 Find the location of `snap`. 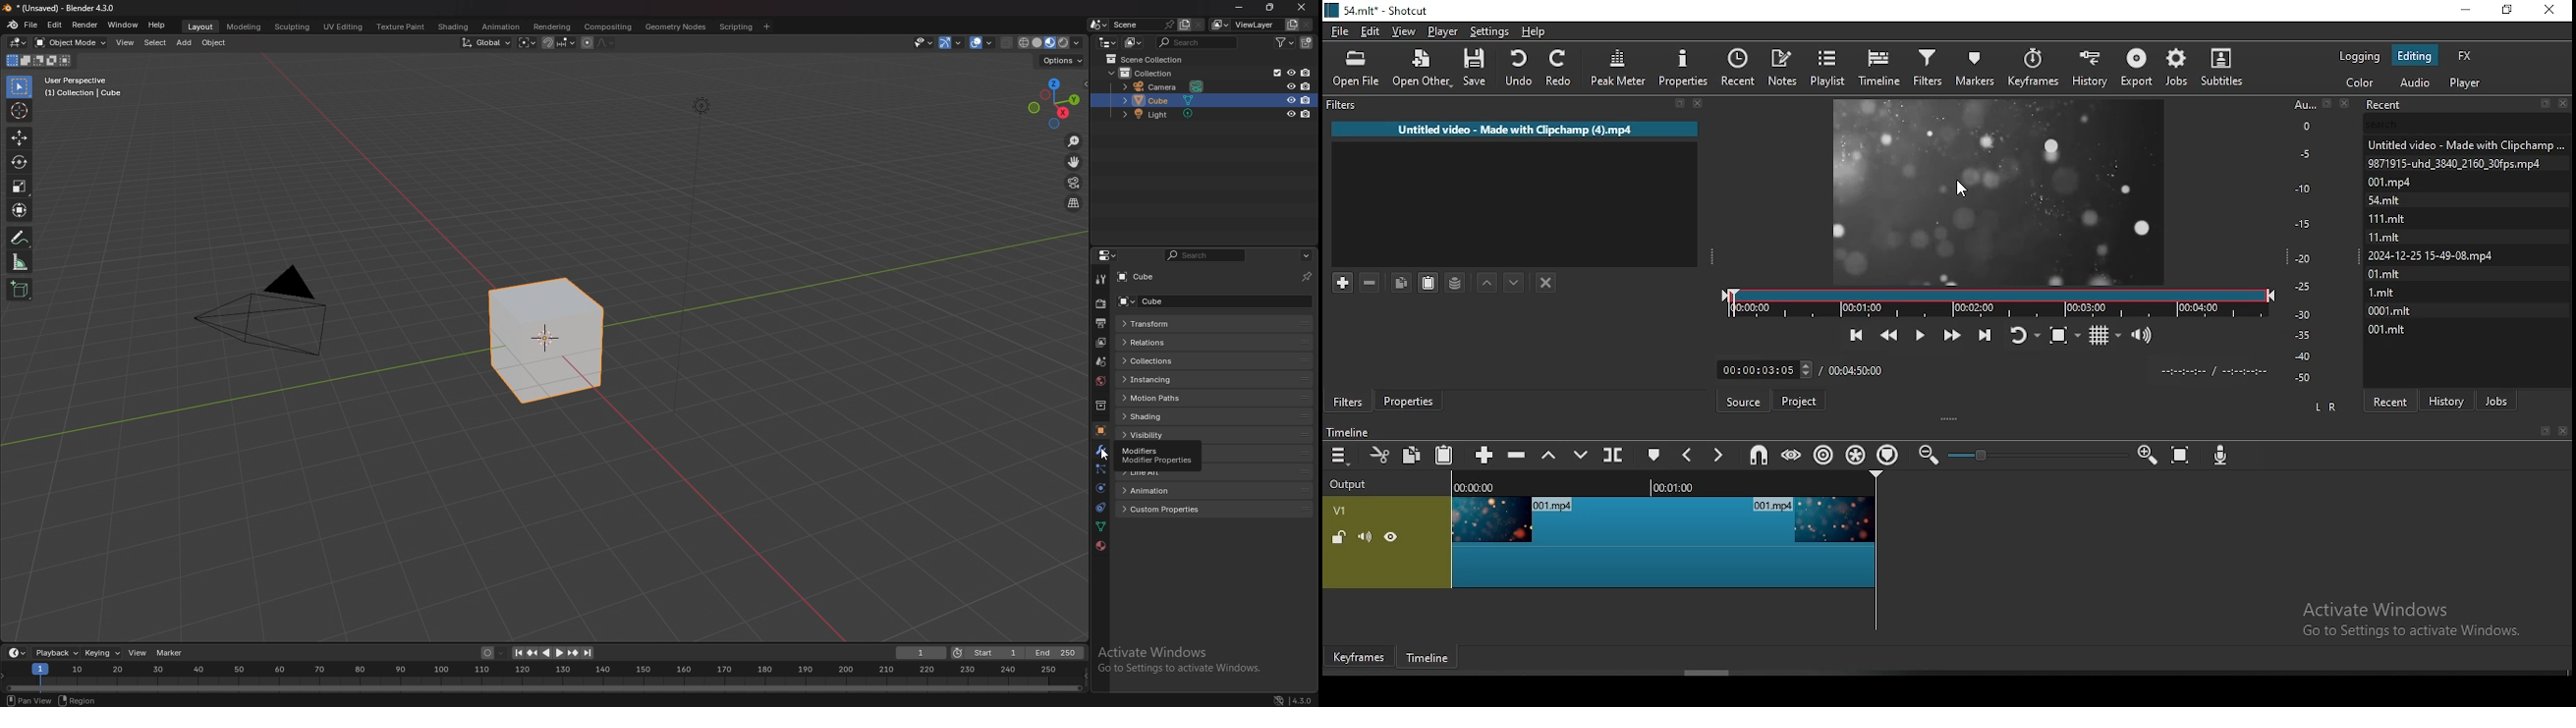

snap is located at coordinates (1761, 454).